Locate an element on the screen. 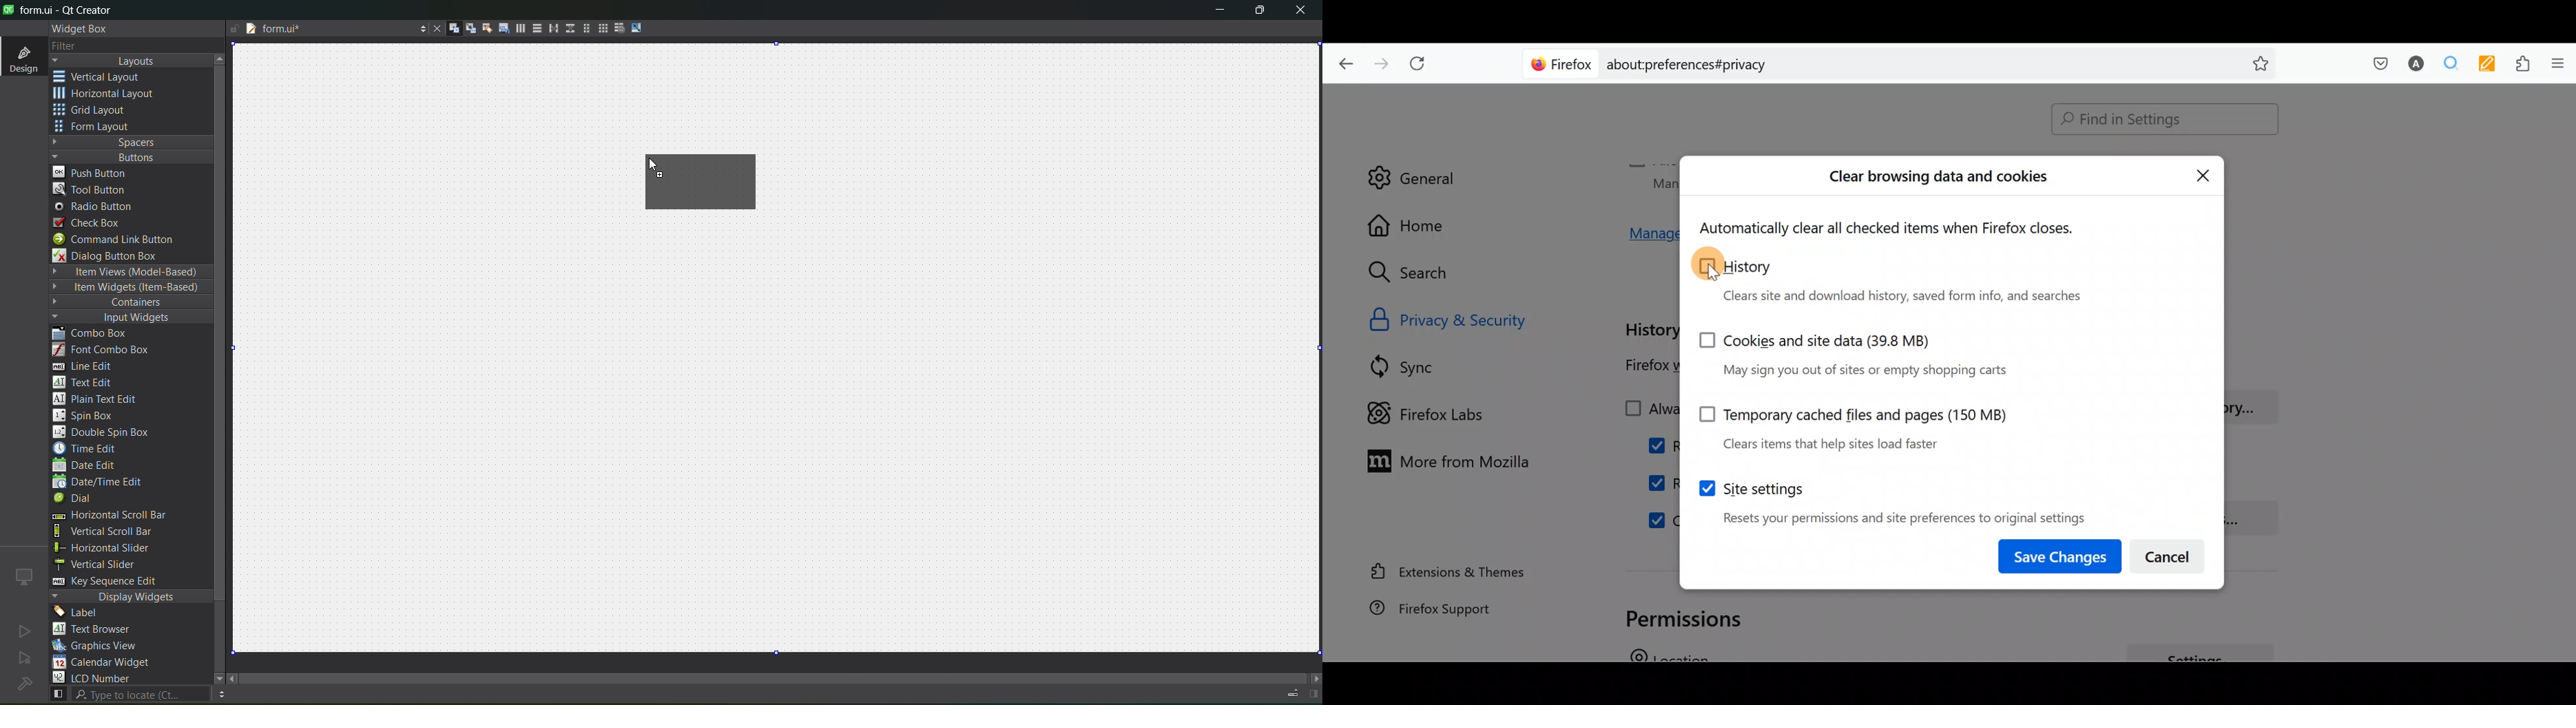 This screenshot has width=2576, height=728. display widgets is located at coordinates (132, 597).